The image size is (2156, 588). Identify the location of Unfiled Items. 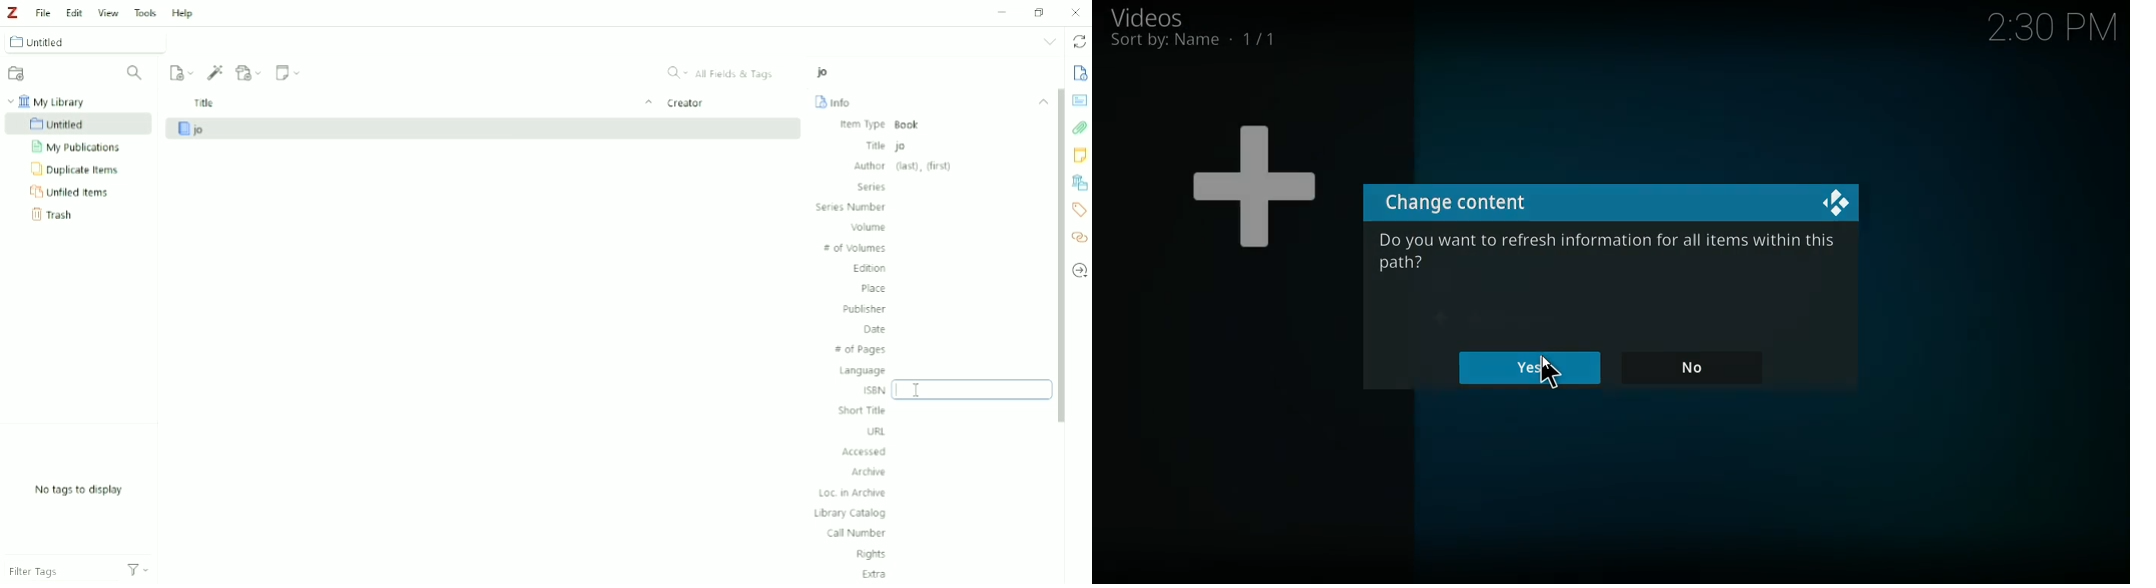
(74, 193).